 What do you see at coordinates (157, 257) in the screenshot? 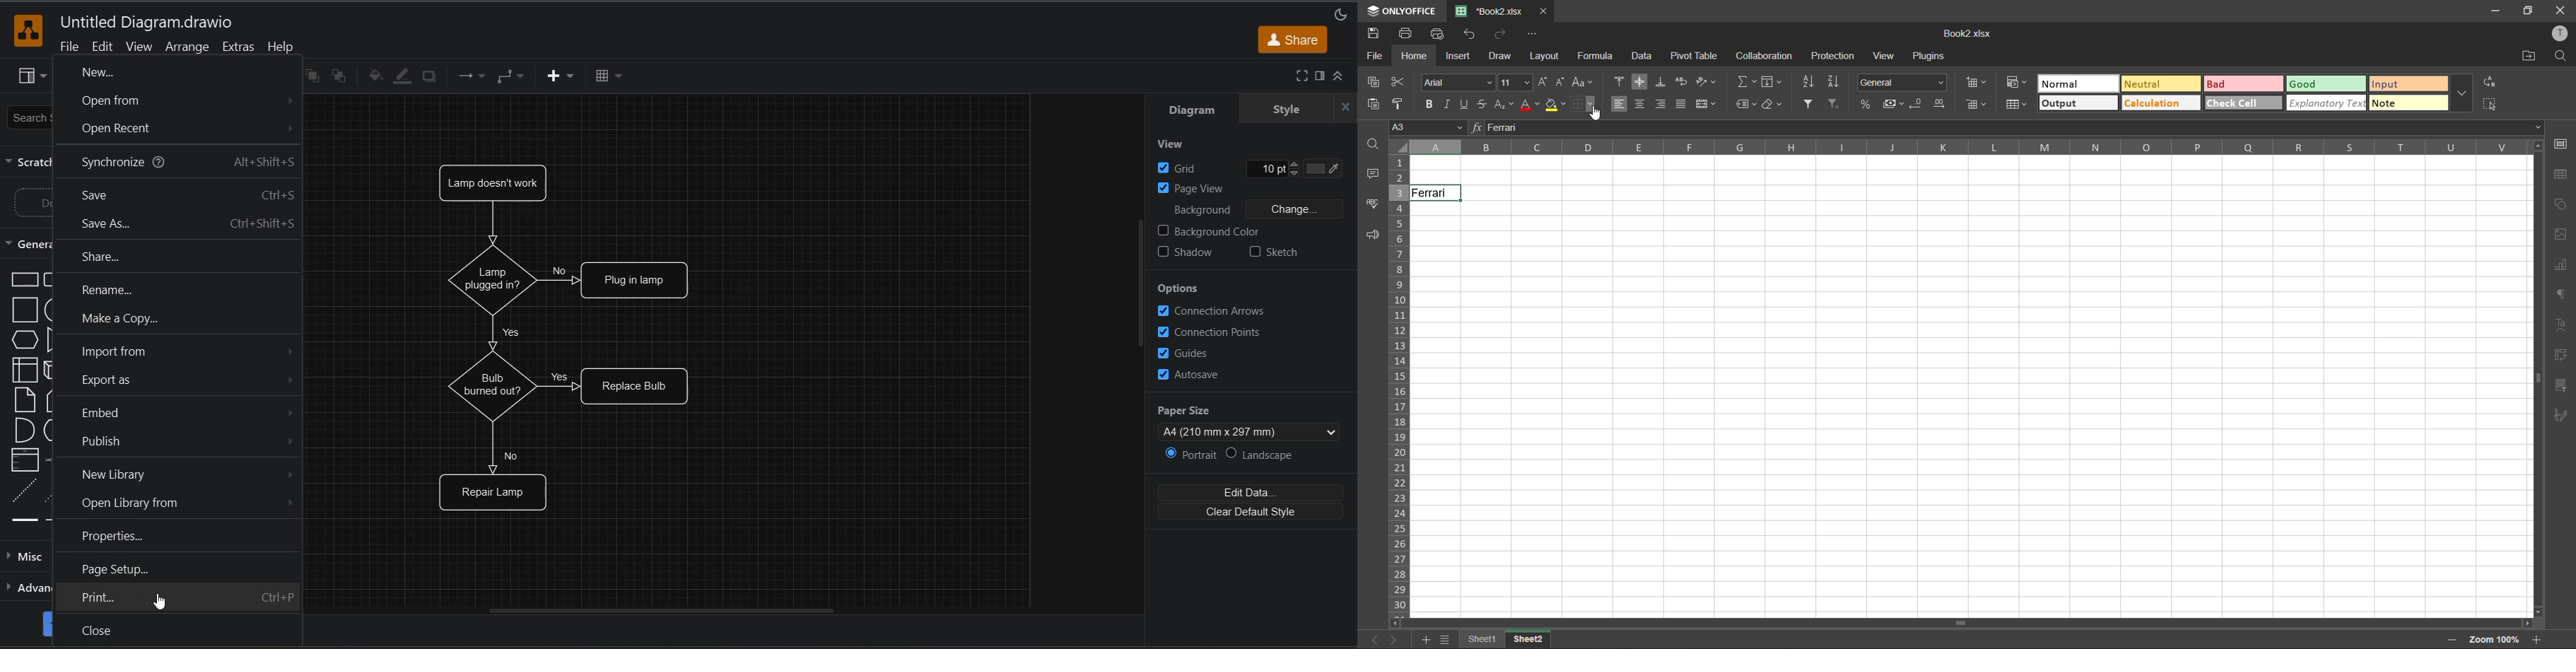
I see `share` at bounding box center [157, 257].